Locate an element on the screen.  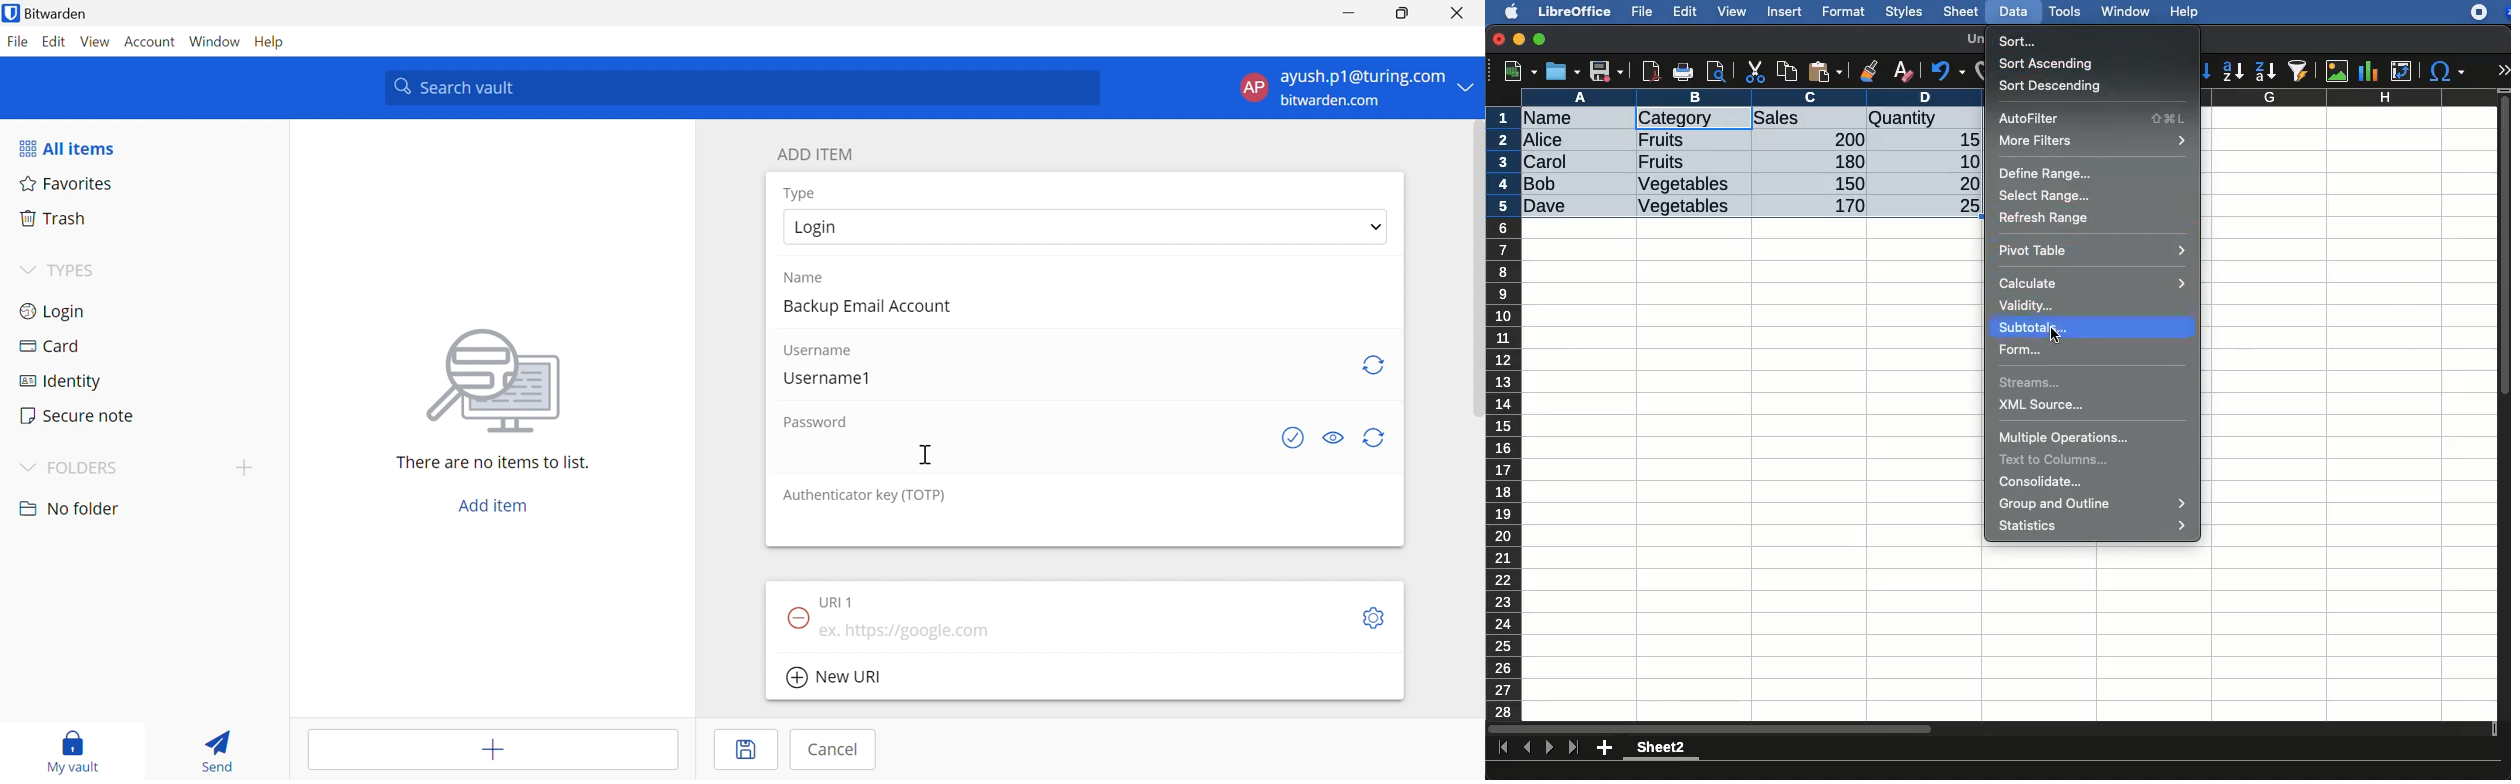
descending is located at coordinates (2266, 72).